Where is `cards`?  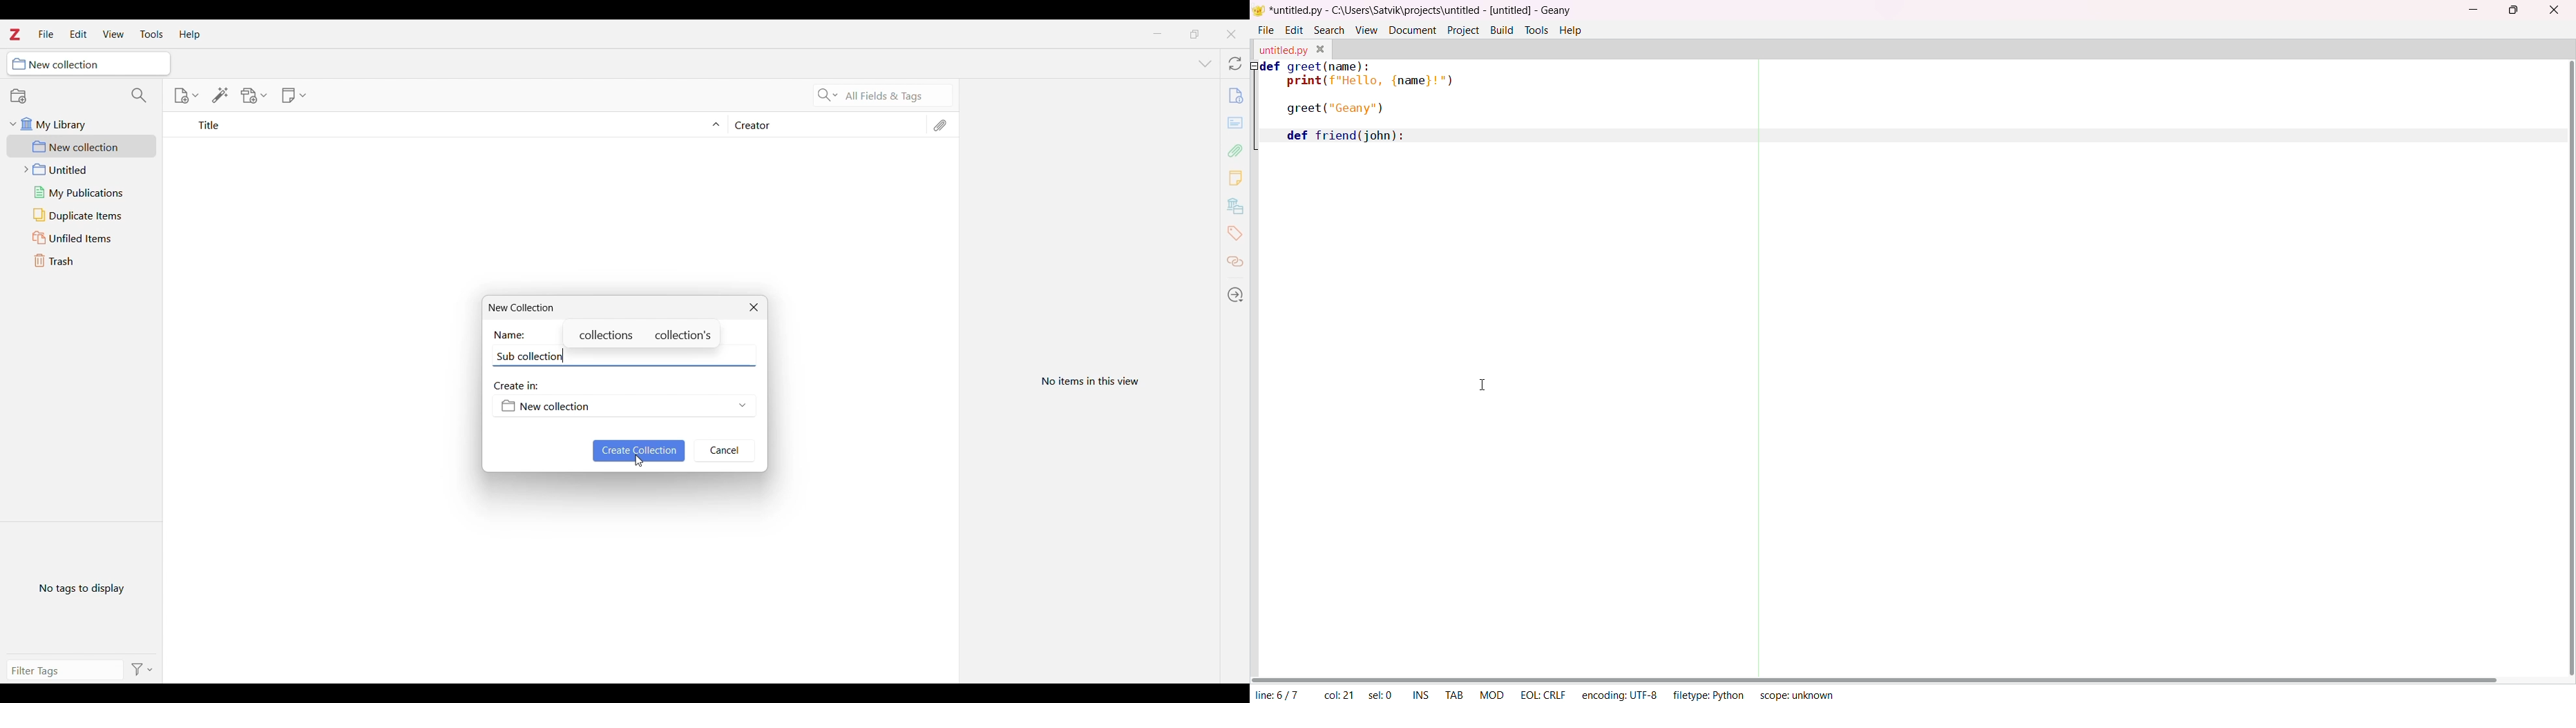
cards is located at coordinates (1237, 124).